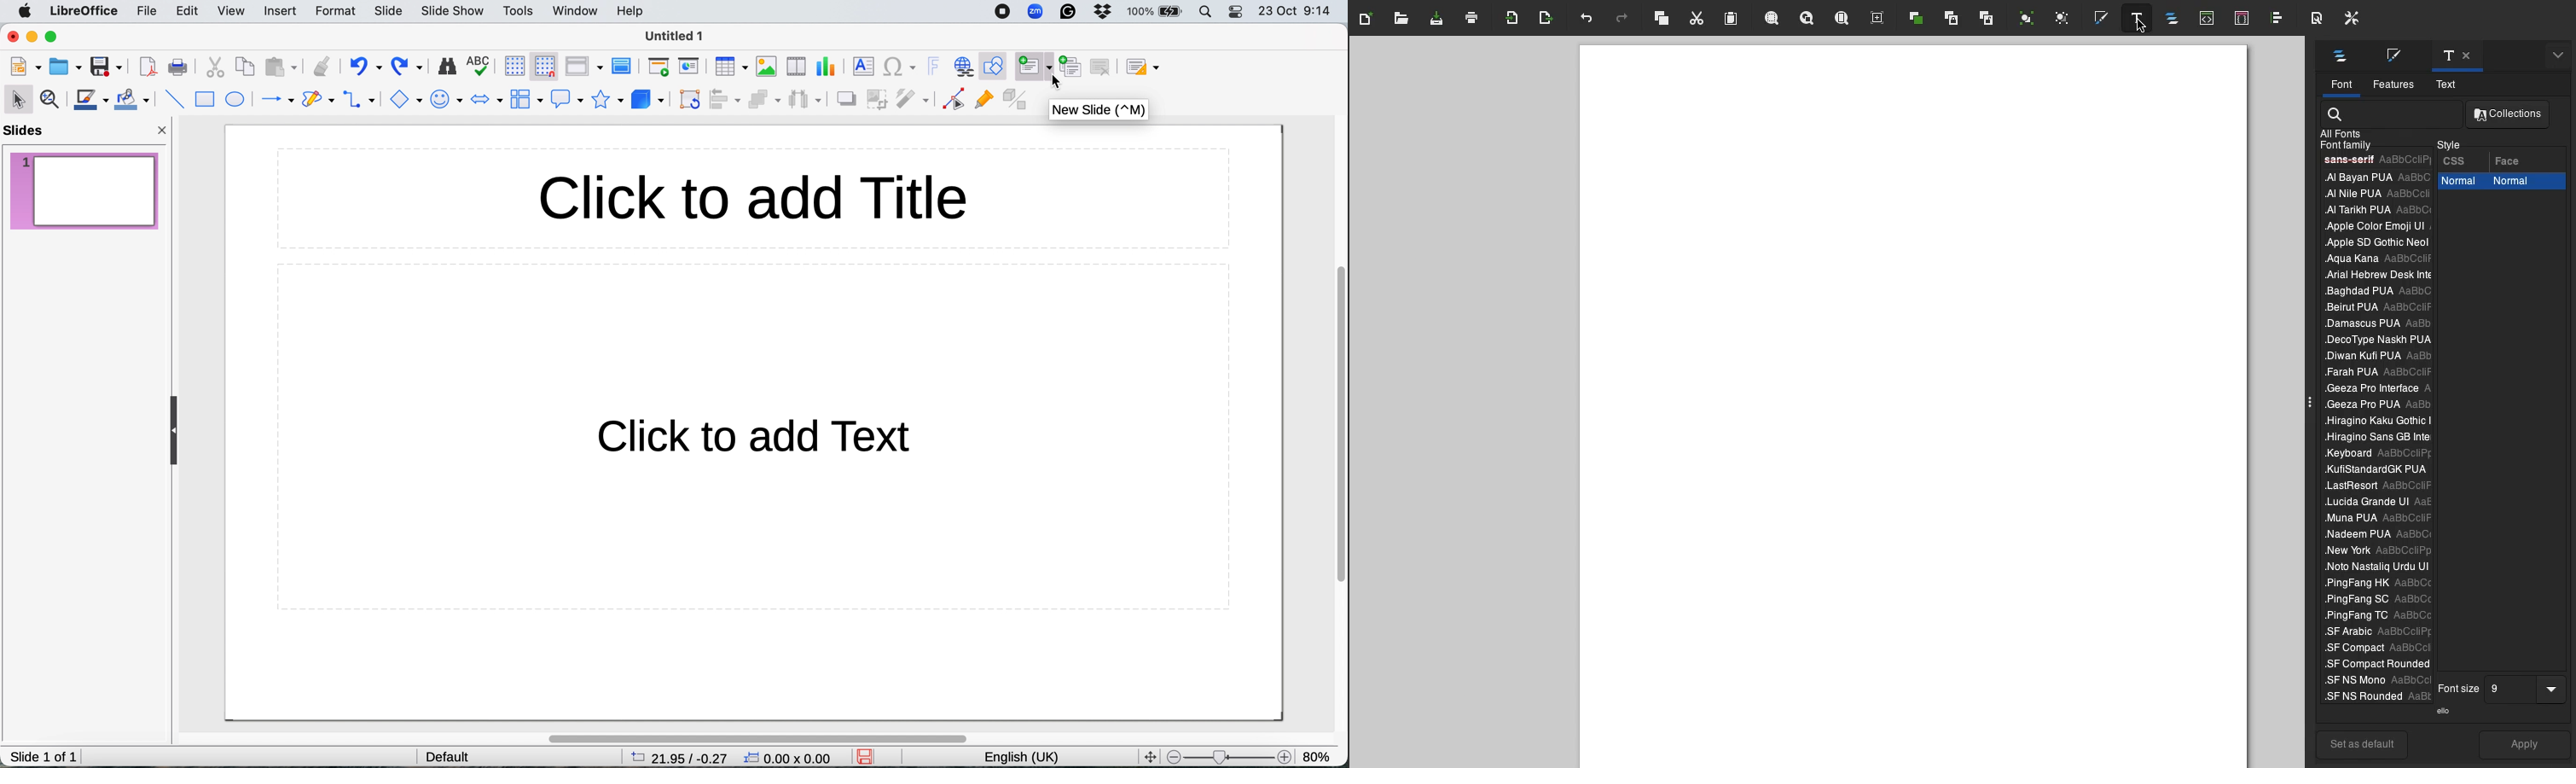 The width and height of the screenshot is (2576, 784). Describe the element at coordinates (586, 66) in the screenshot. I see `display views` at that location.